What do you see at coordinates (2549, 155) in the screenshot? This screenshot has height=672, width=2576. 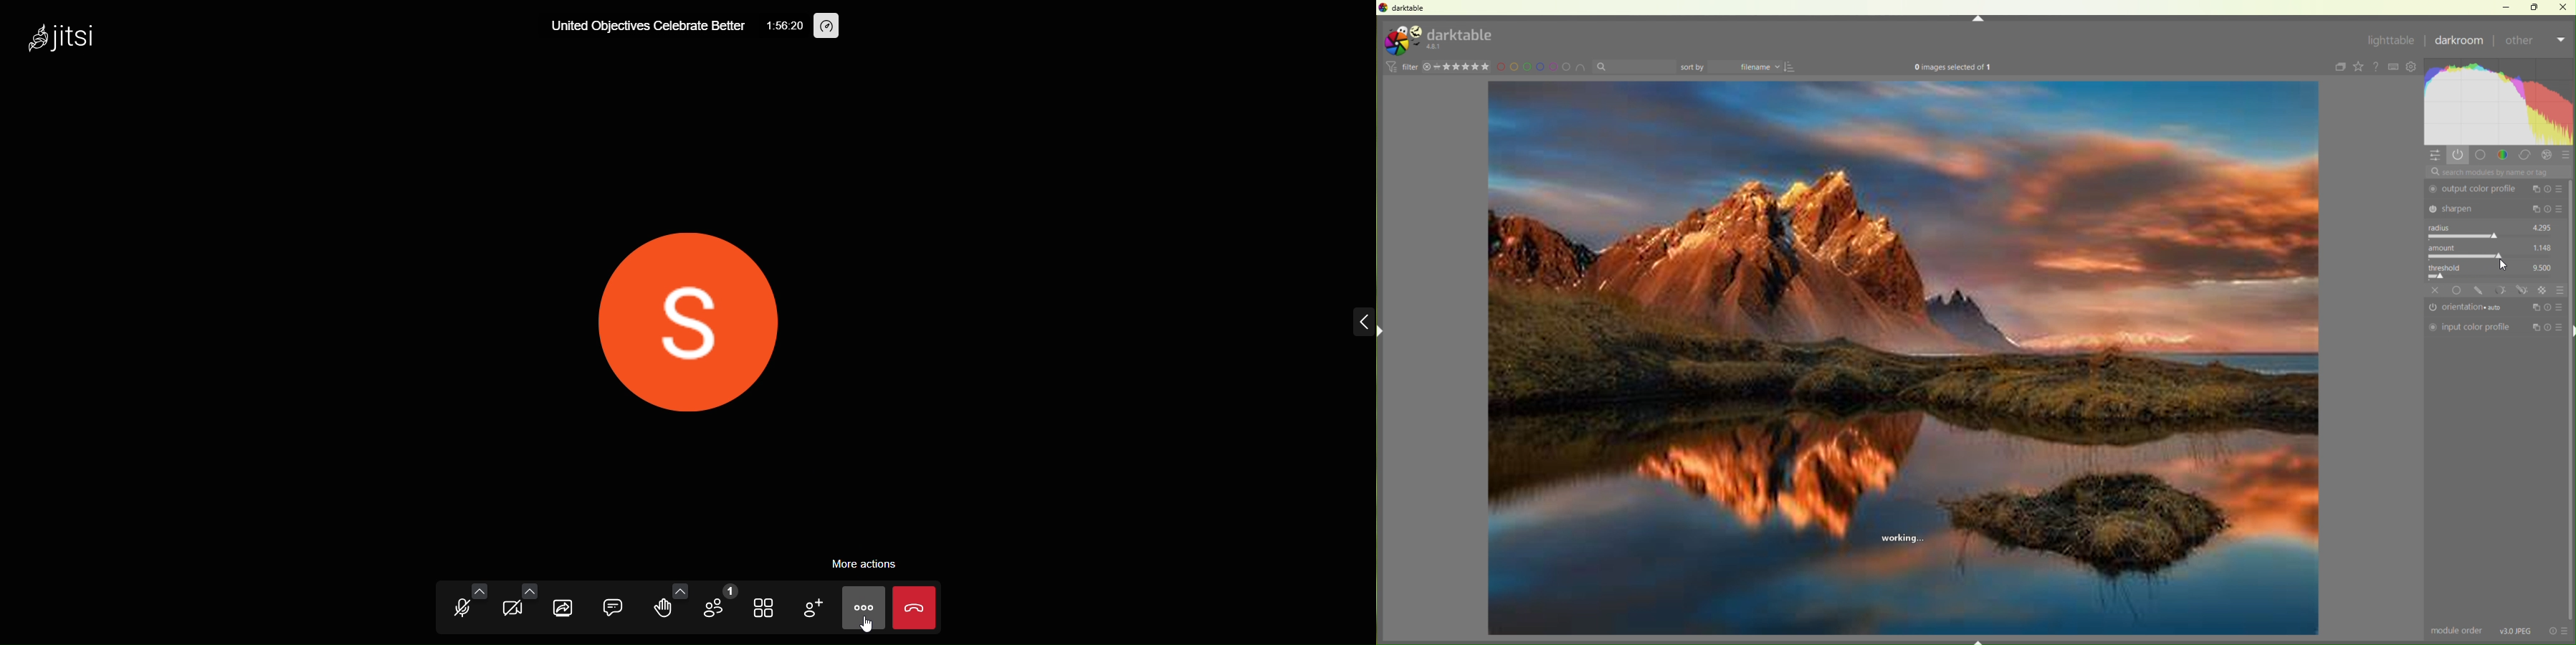 I see `Effects` at bounding box center [2549, 155].